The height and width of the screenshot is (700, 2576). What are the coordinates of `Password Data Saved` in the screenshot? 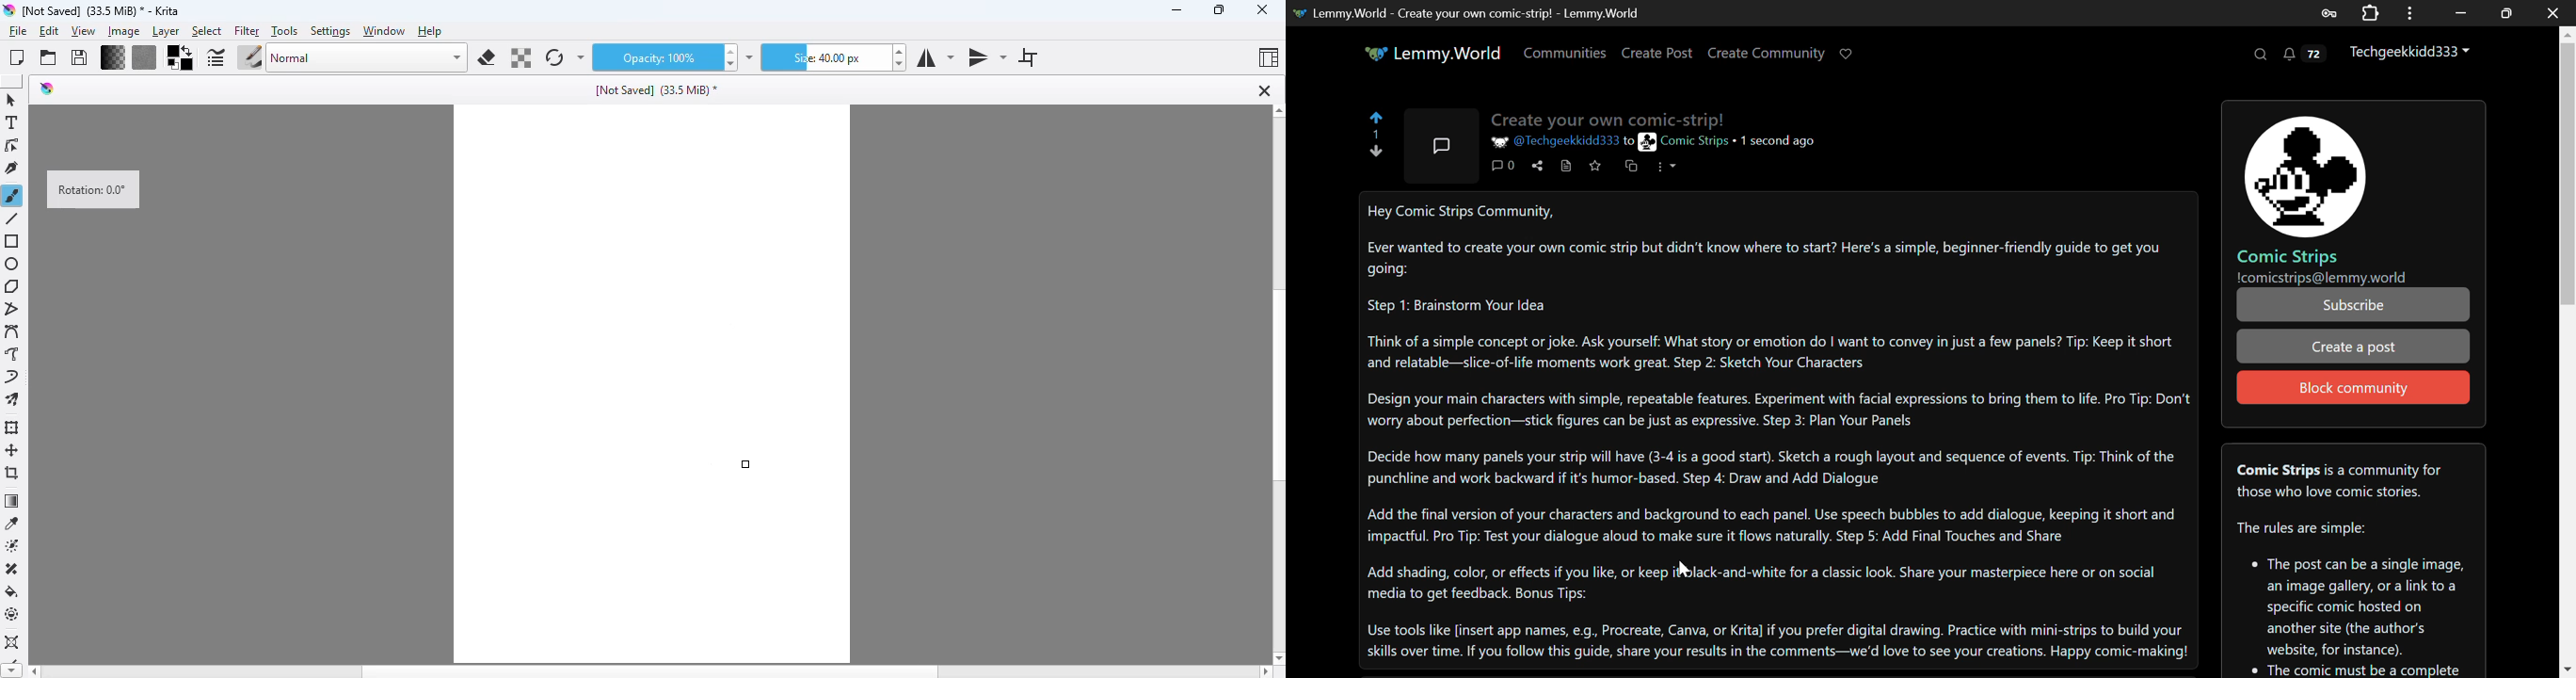 It's located at (2330, 12).